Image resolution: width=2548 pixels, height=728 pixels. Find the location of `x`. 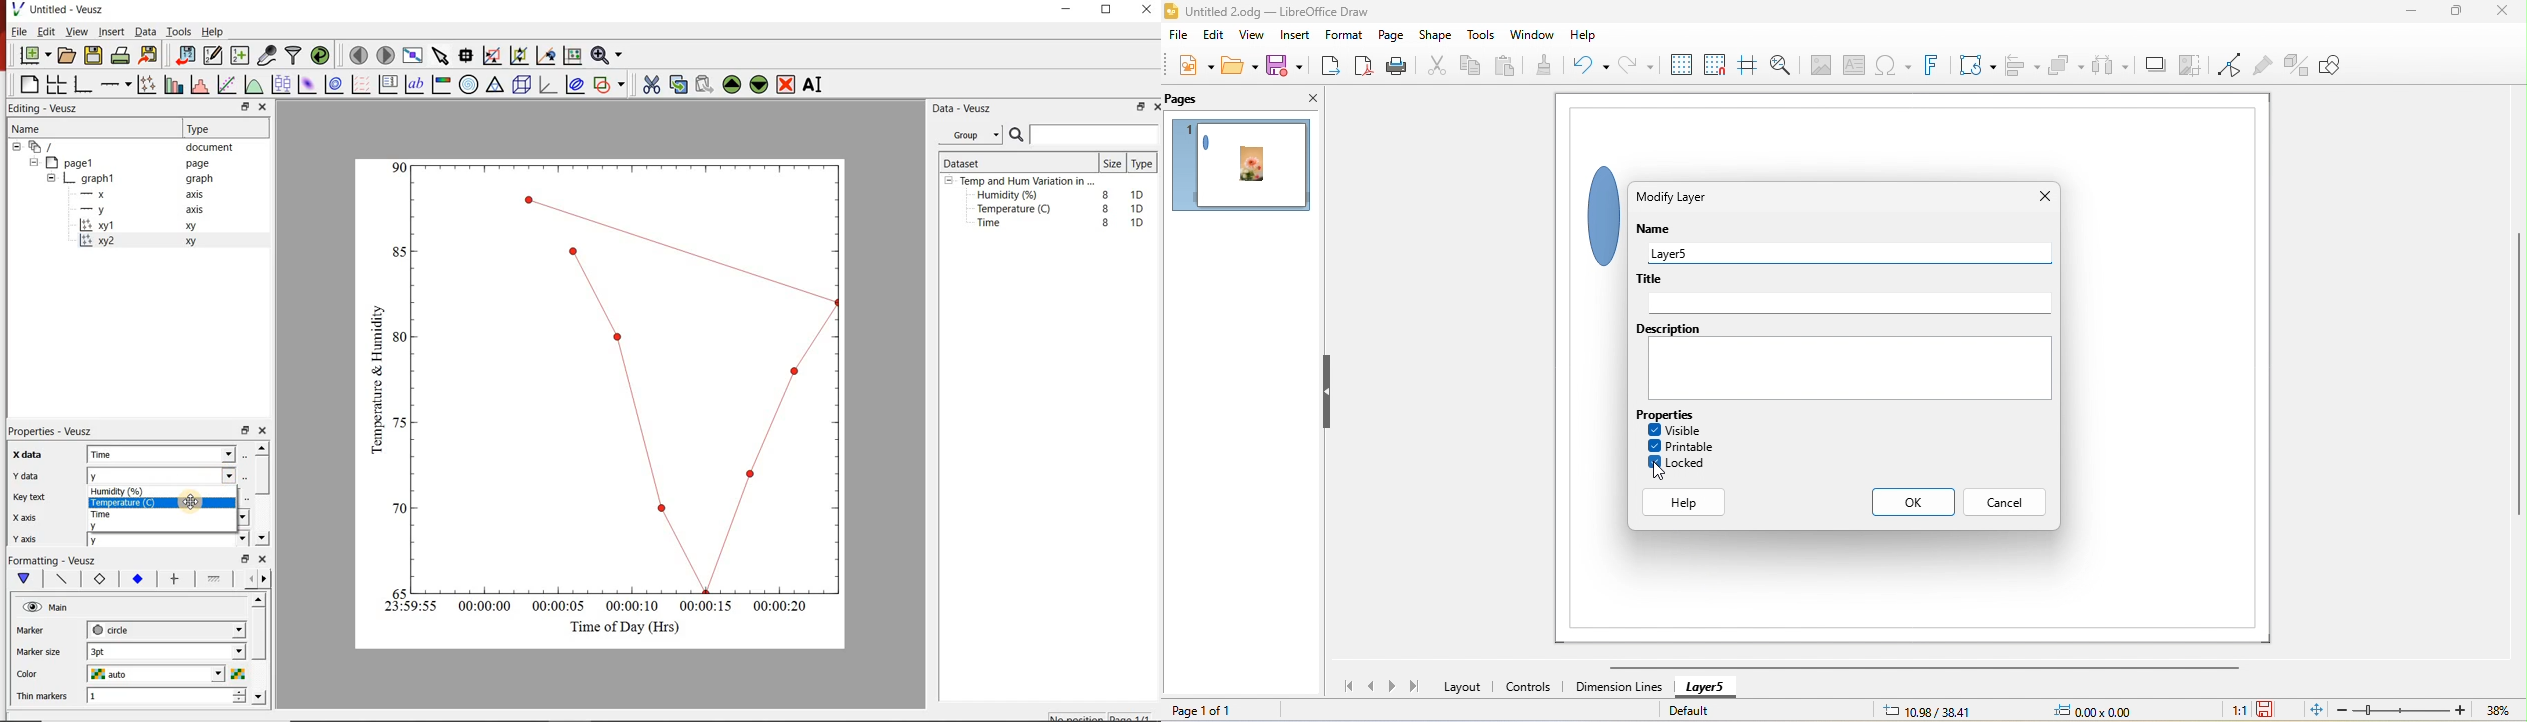

x is located at coordinates (100, 194).